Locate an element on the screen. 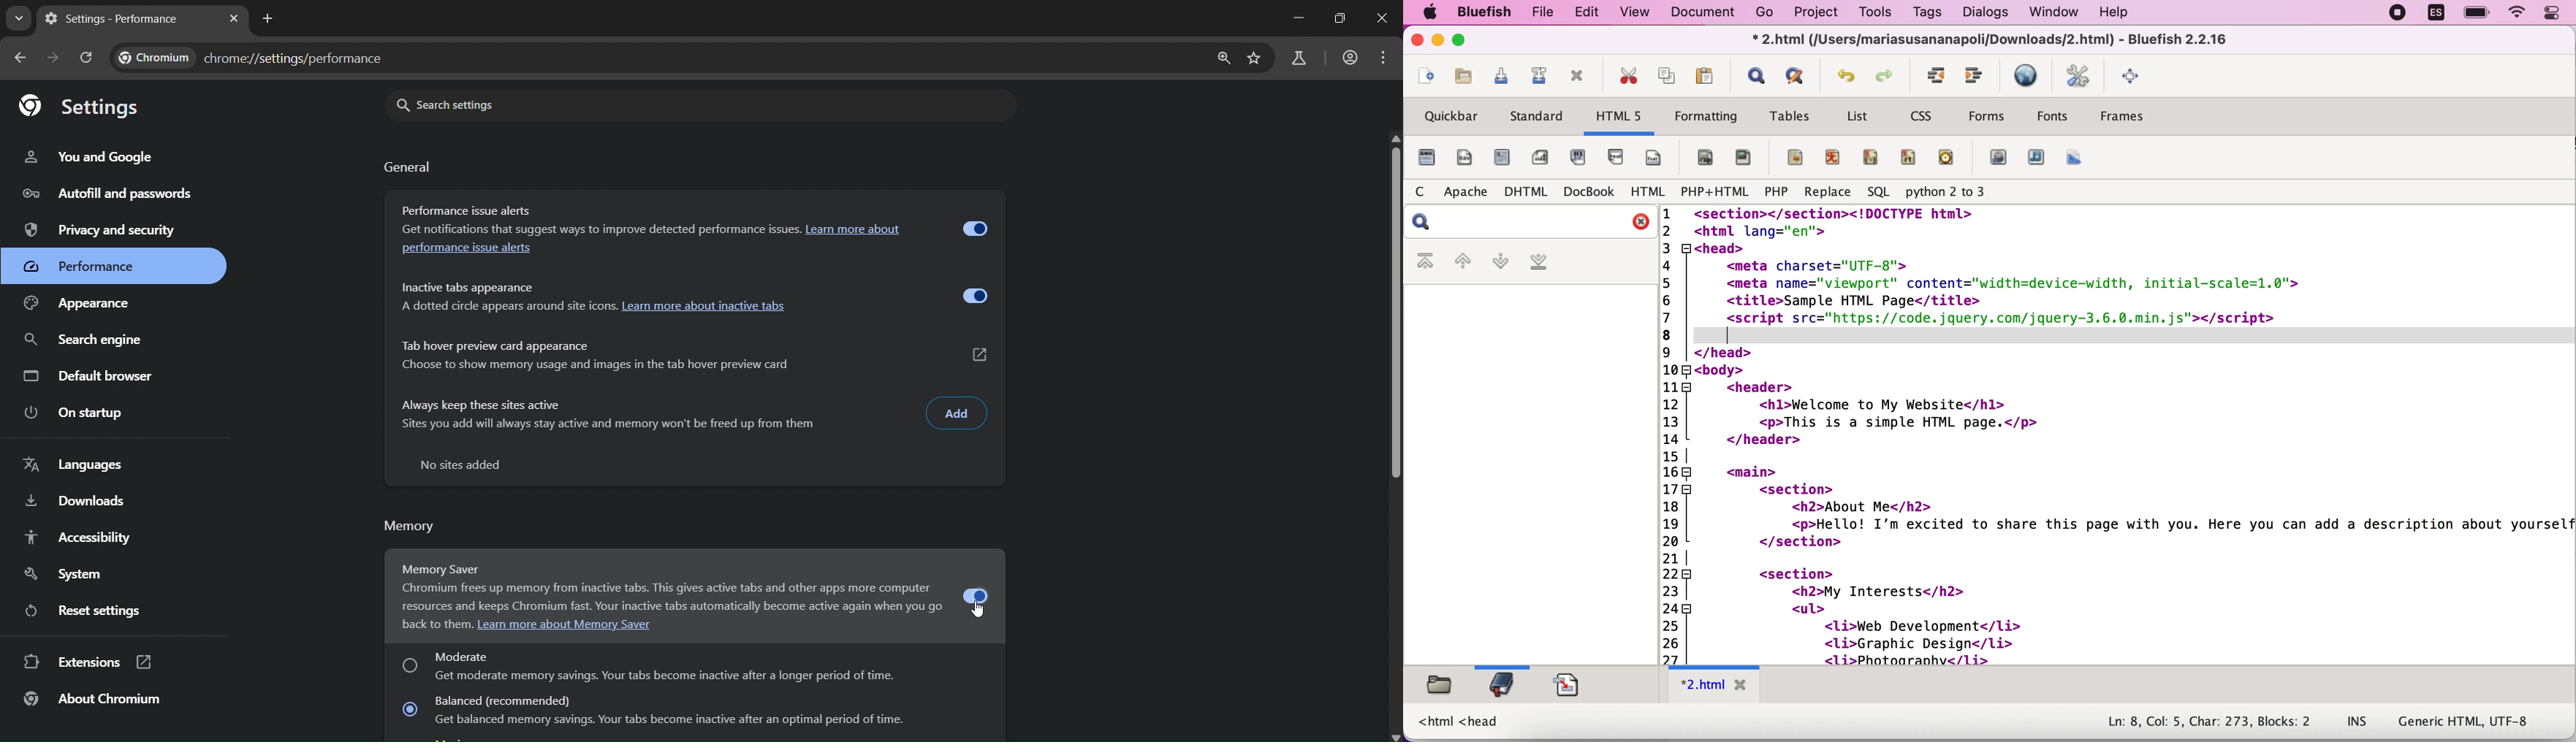 This screenshot has width=2576, height=756. balanced (recommended) is located at coordinates (502, 701).